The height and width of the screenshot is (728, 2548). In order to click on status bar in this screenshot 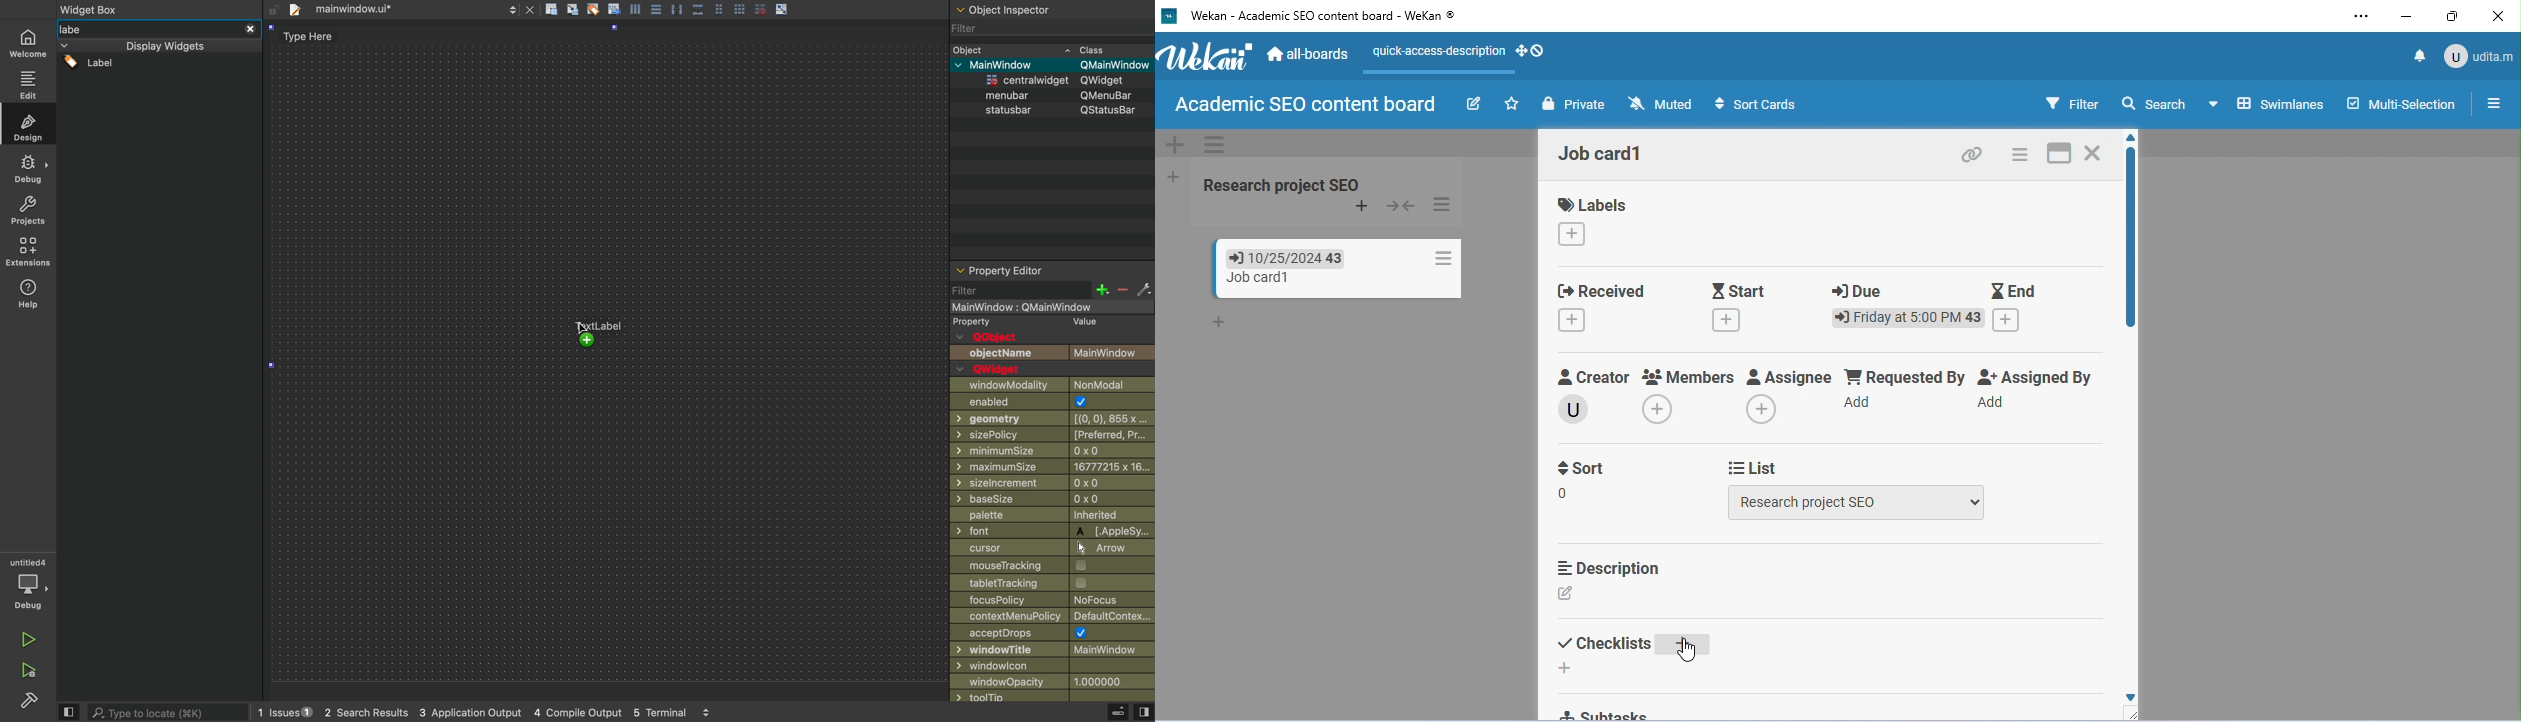, I will do `click(1053, 111)`.